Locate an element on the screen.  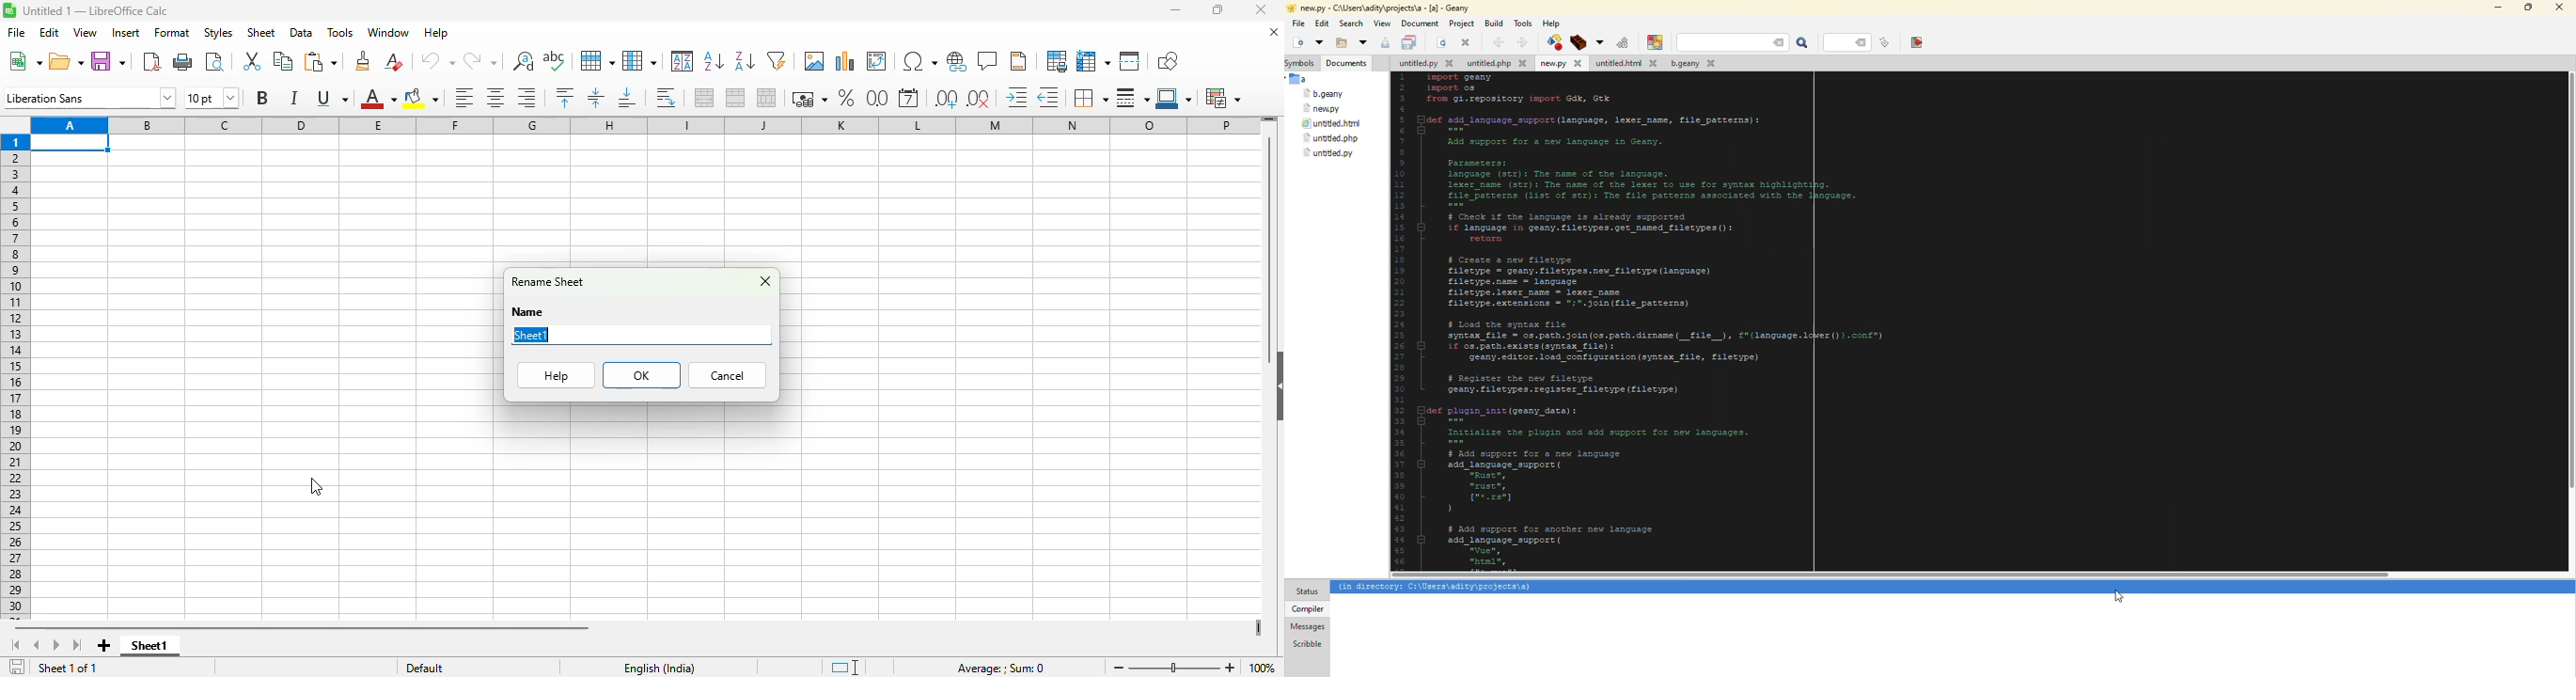
vertical scroll bar is located at coordinates (1271, 242).